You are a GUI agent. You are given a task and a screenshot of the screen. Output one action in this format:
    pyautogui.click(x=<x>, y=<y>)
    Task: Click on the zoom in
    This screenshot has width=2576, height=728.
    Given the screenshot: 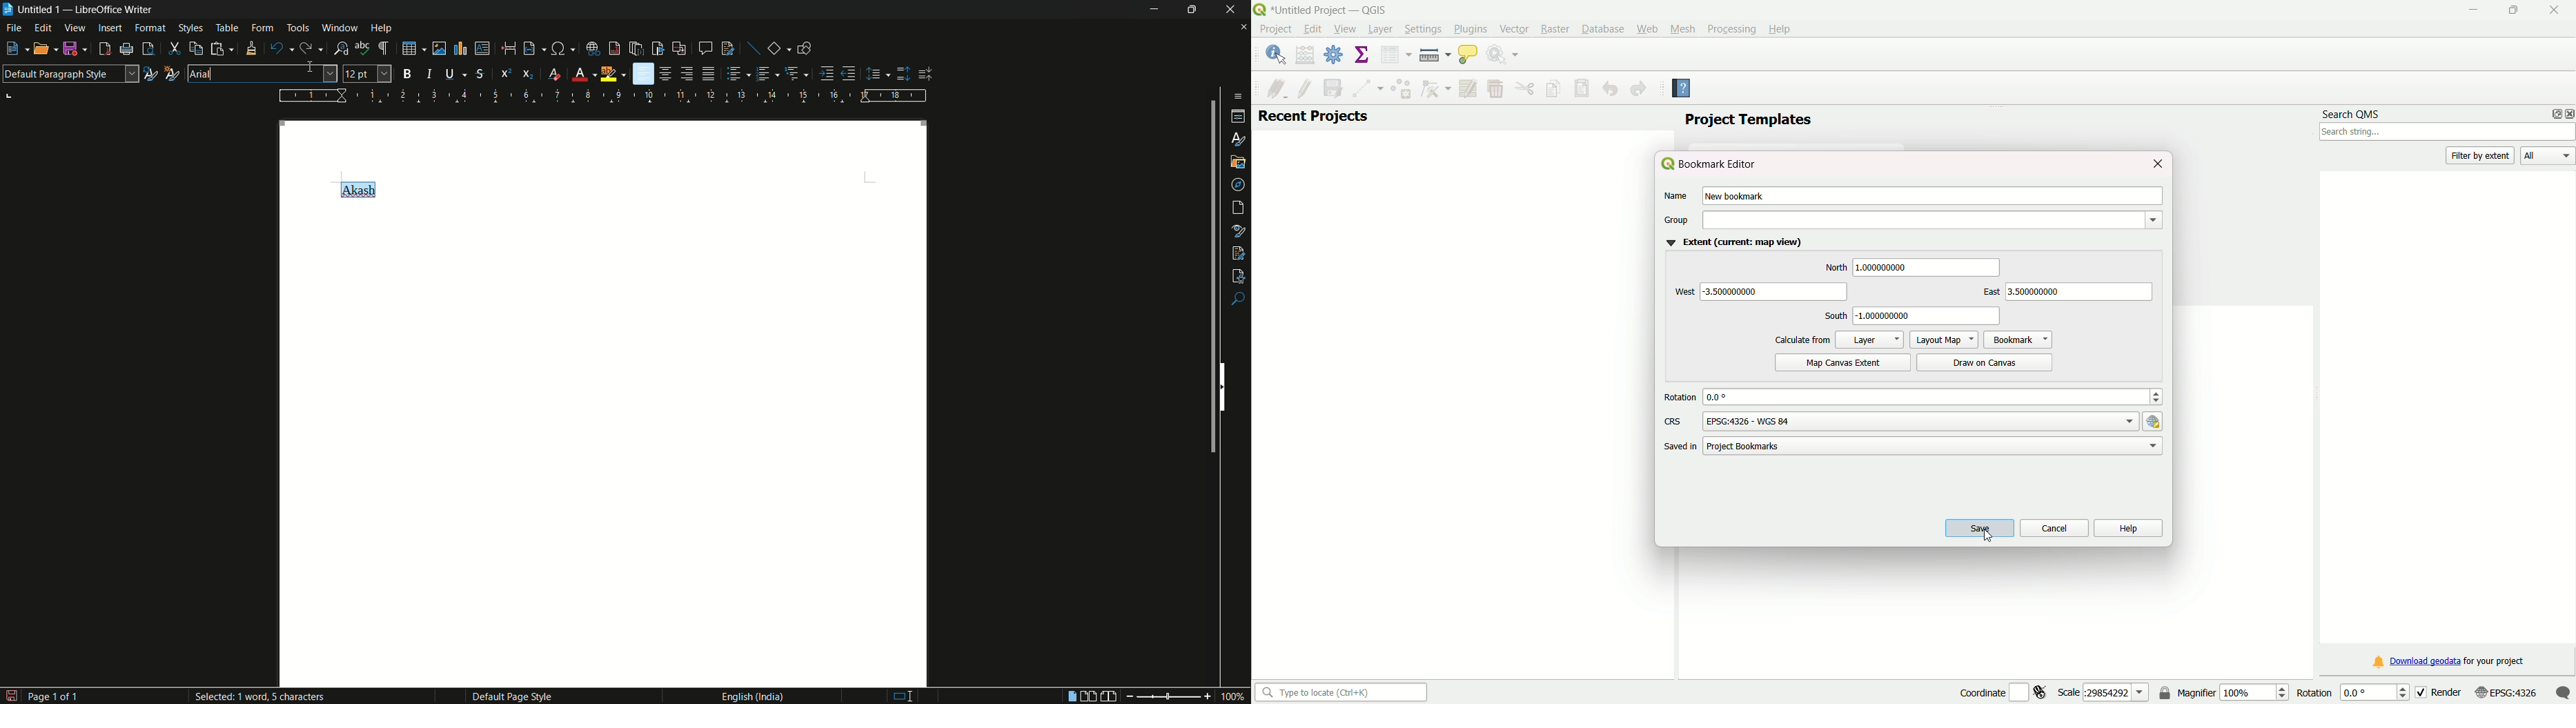 What is the action you would take?
    pyautogui.click(x=1206, y=696)
    